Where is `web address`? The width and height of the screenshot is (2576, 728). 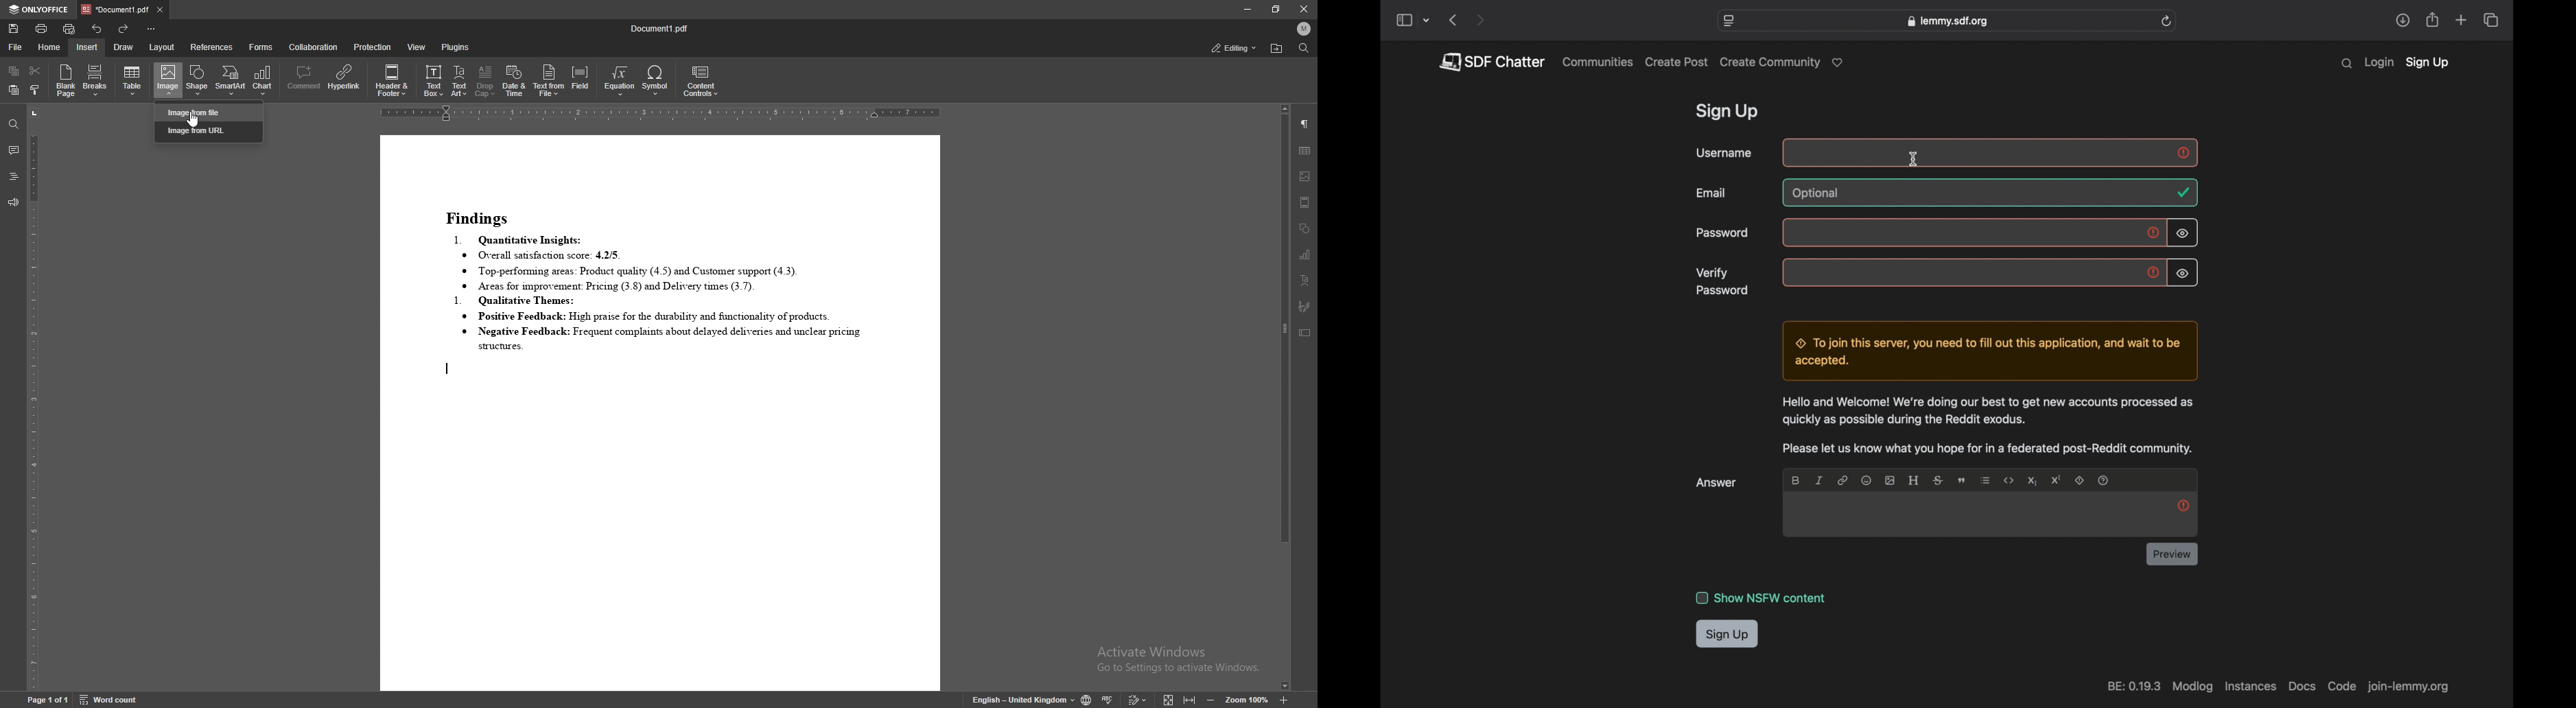
web address is located at coordinates (1947, 21).